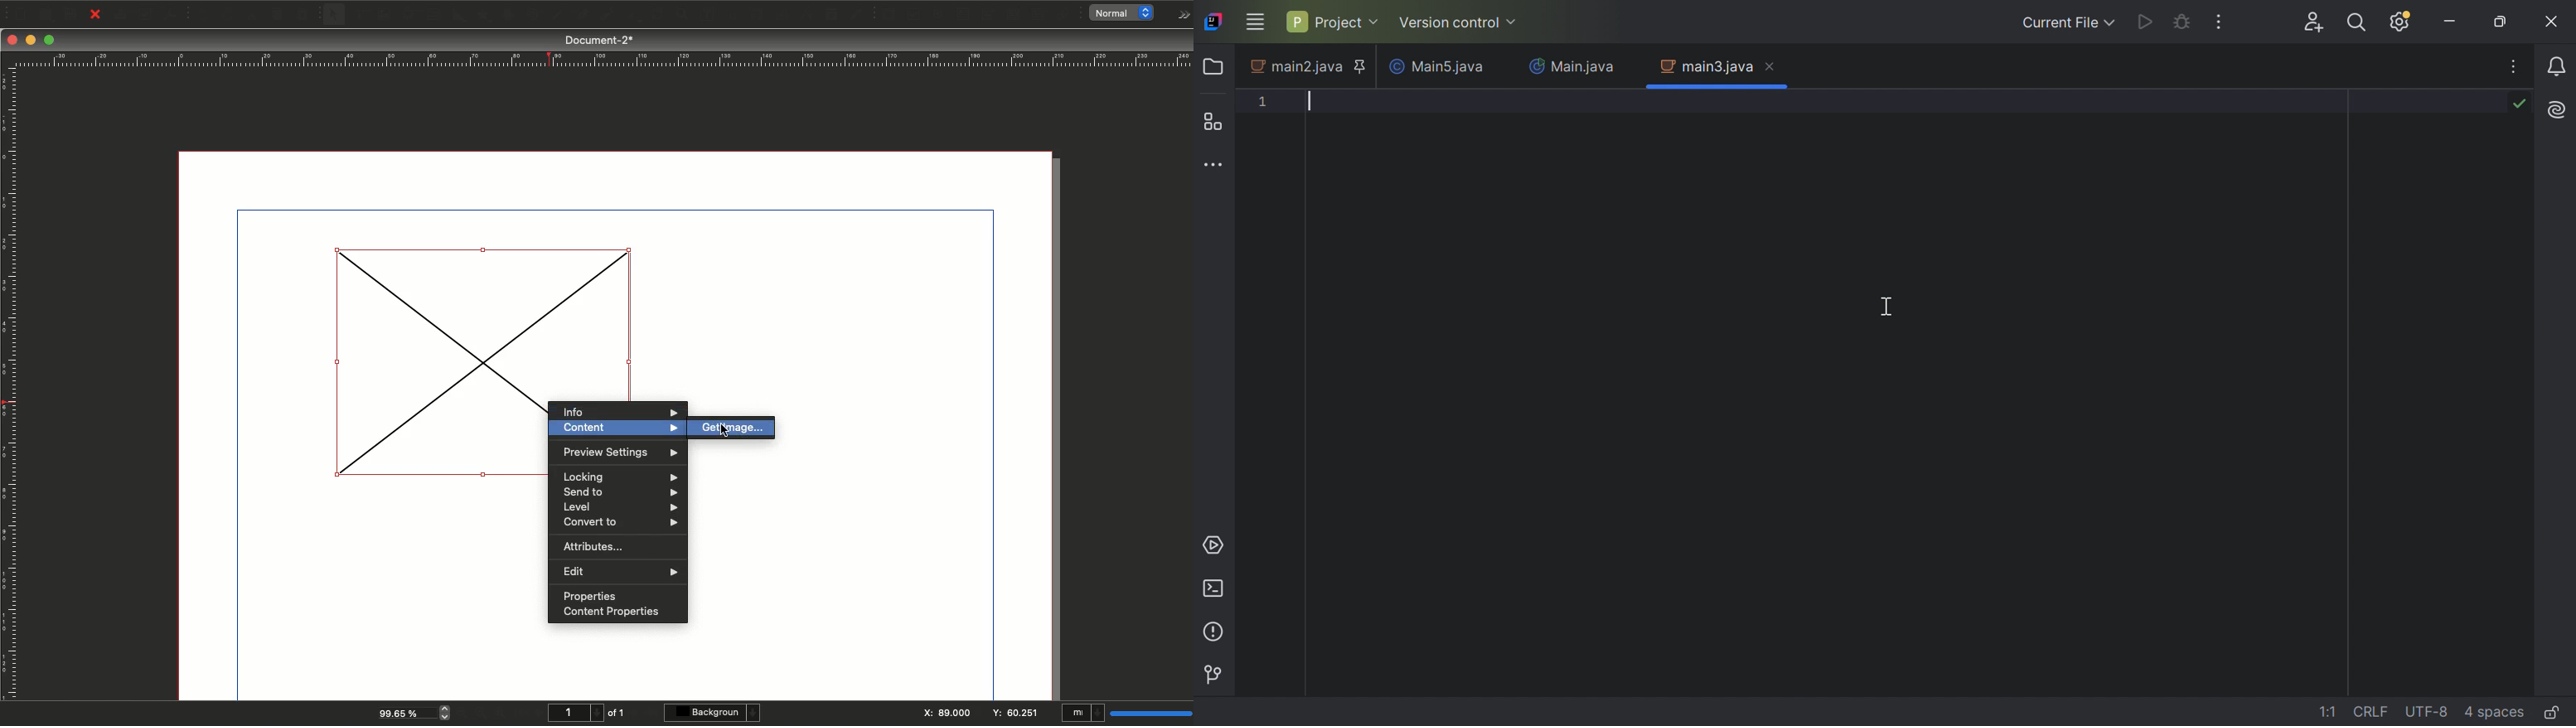 This screenshot has height=728, width=2576. I want to click on Document-2*, so click(601, 40).